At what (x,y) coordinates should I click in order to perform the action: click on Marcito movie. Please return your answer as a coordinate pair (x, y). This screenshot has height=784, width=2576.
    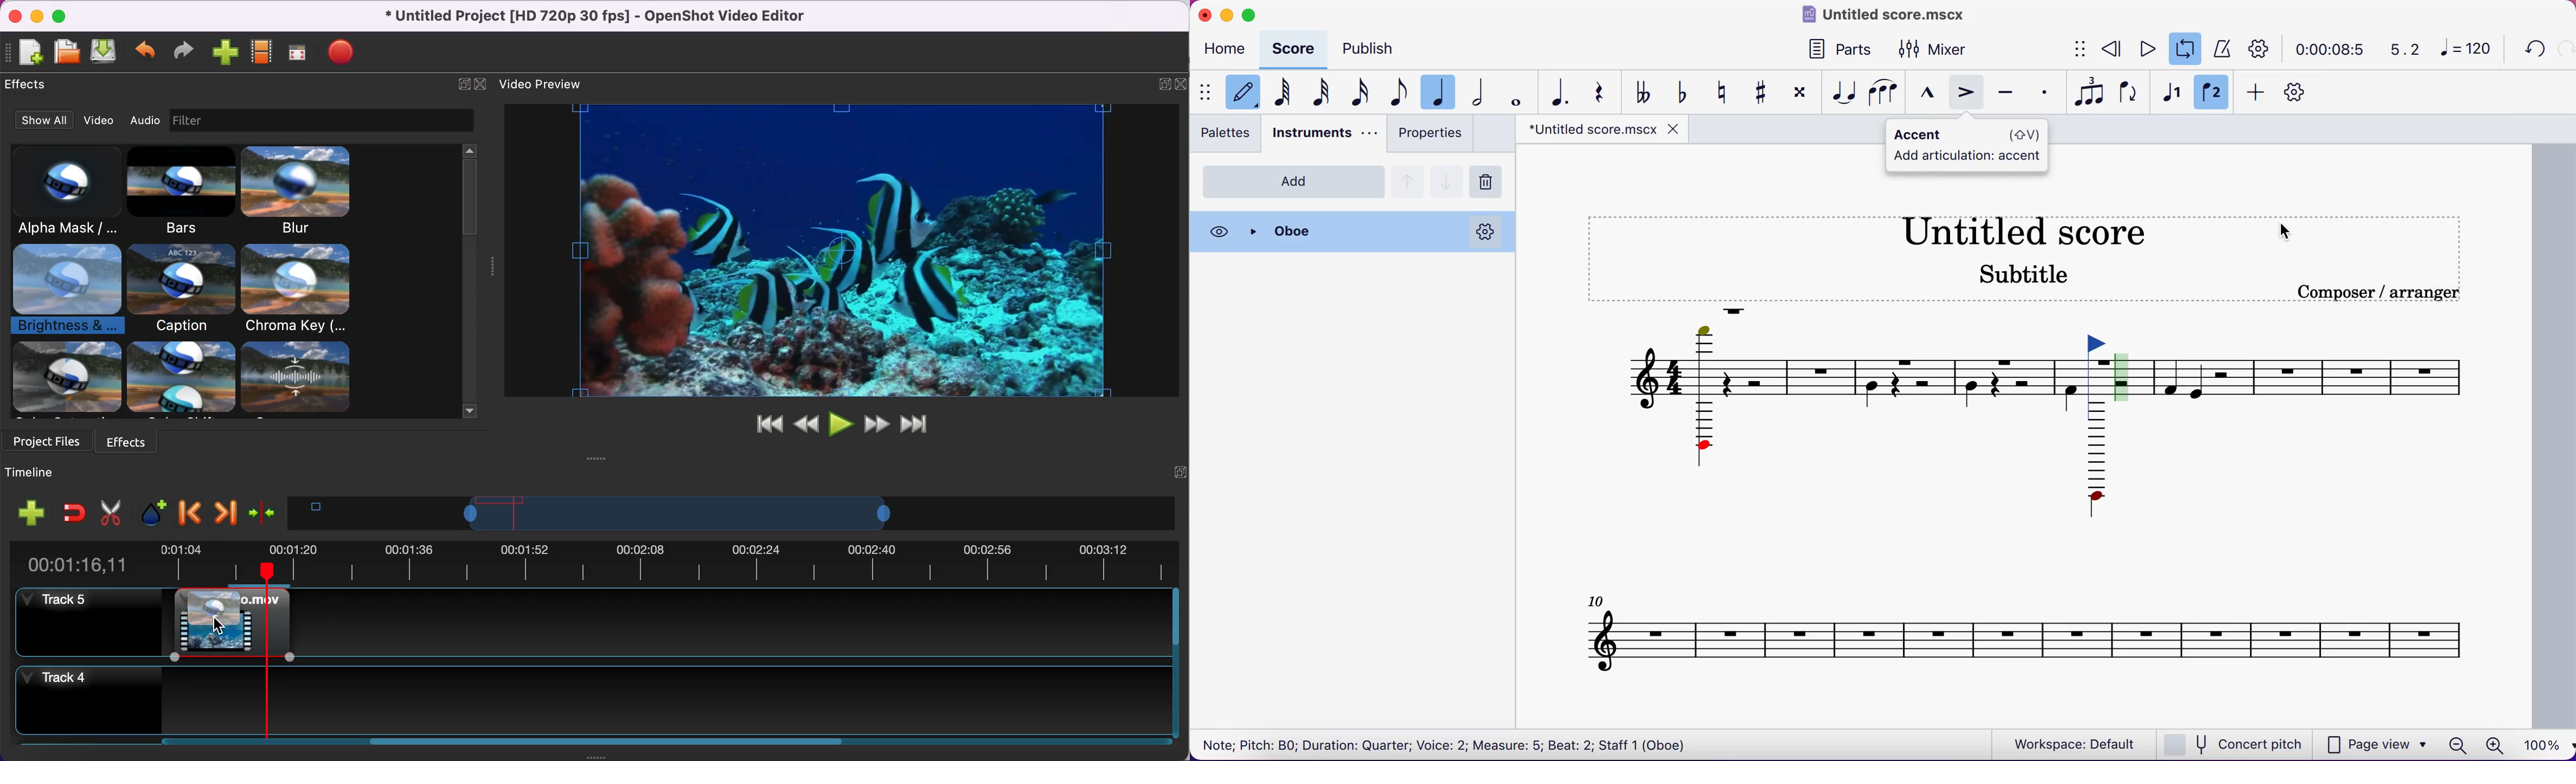
    Looking at the image, I should click on (231, 642).